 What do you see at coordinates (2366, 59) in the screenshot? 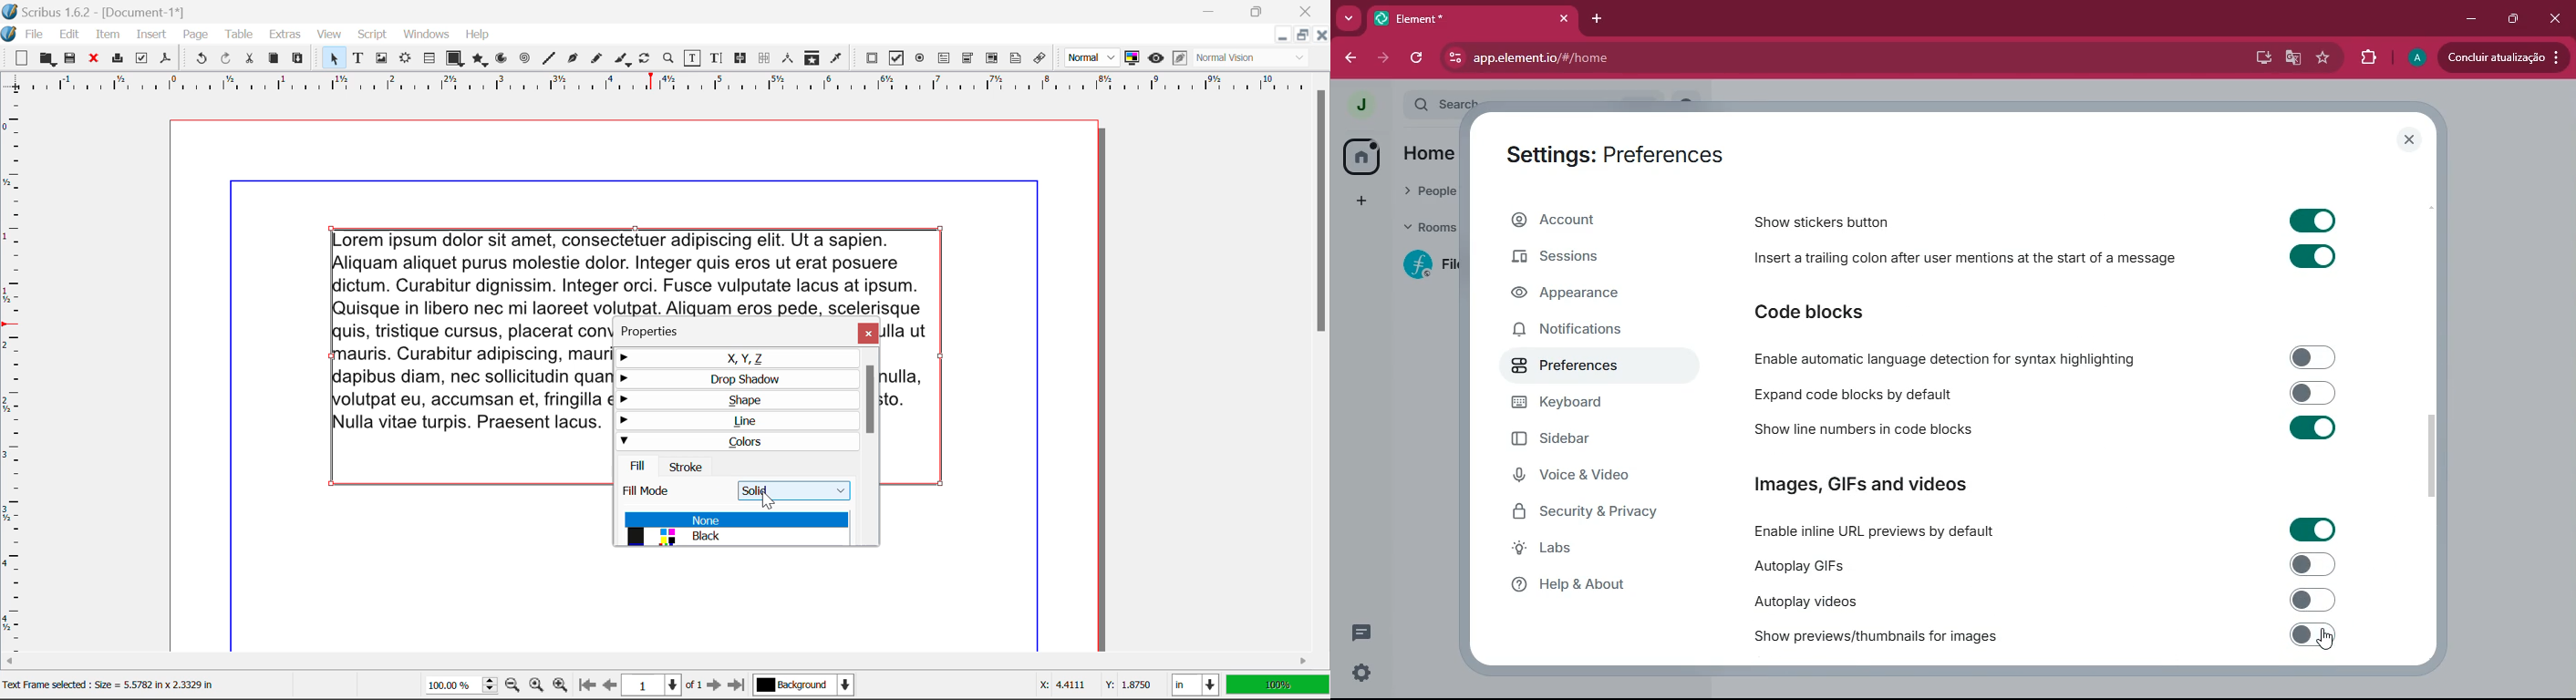
I see `extensions` at bounding box center [2366, 59].